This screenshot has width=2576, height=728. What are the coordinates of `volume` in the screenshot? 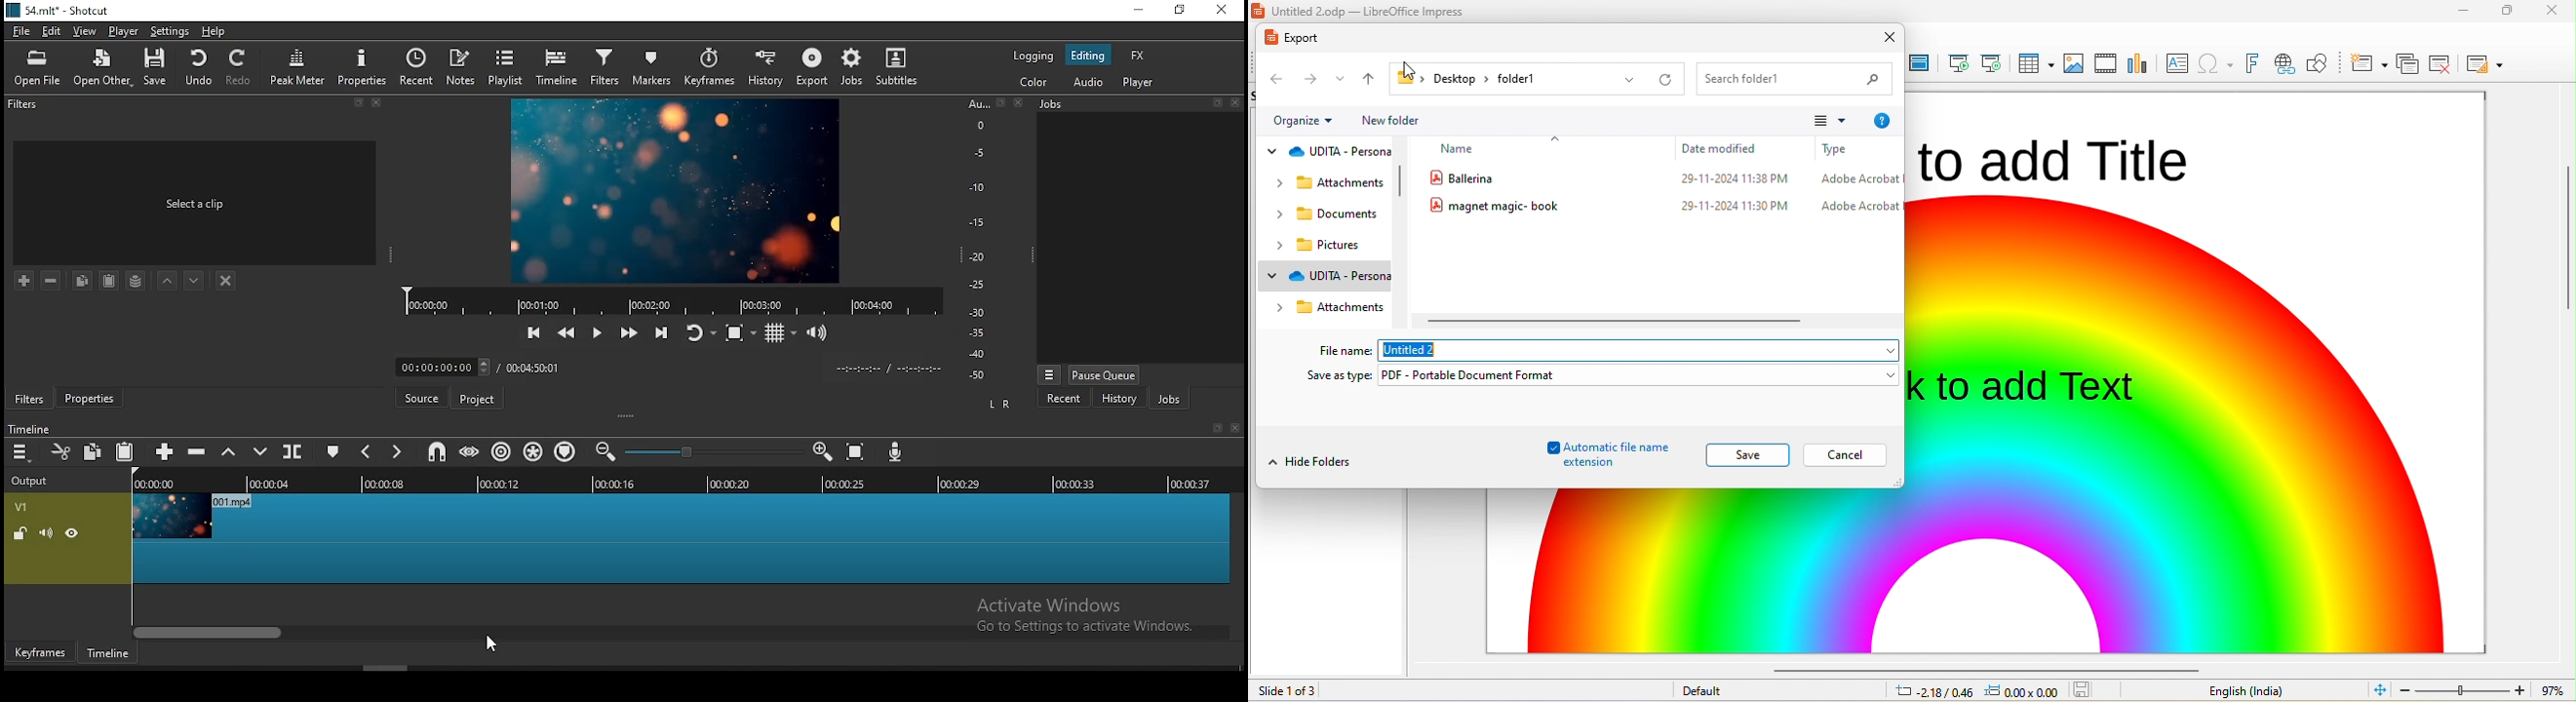 It's located at (46, 532).